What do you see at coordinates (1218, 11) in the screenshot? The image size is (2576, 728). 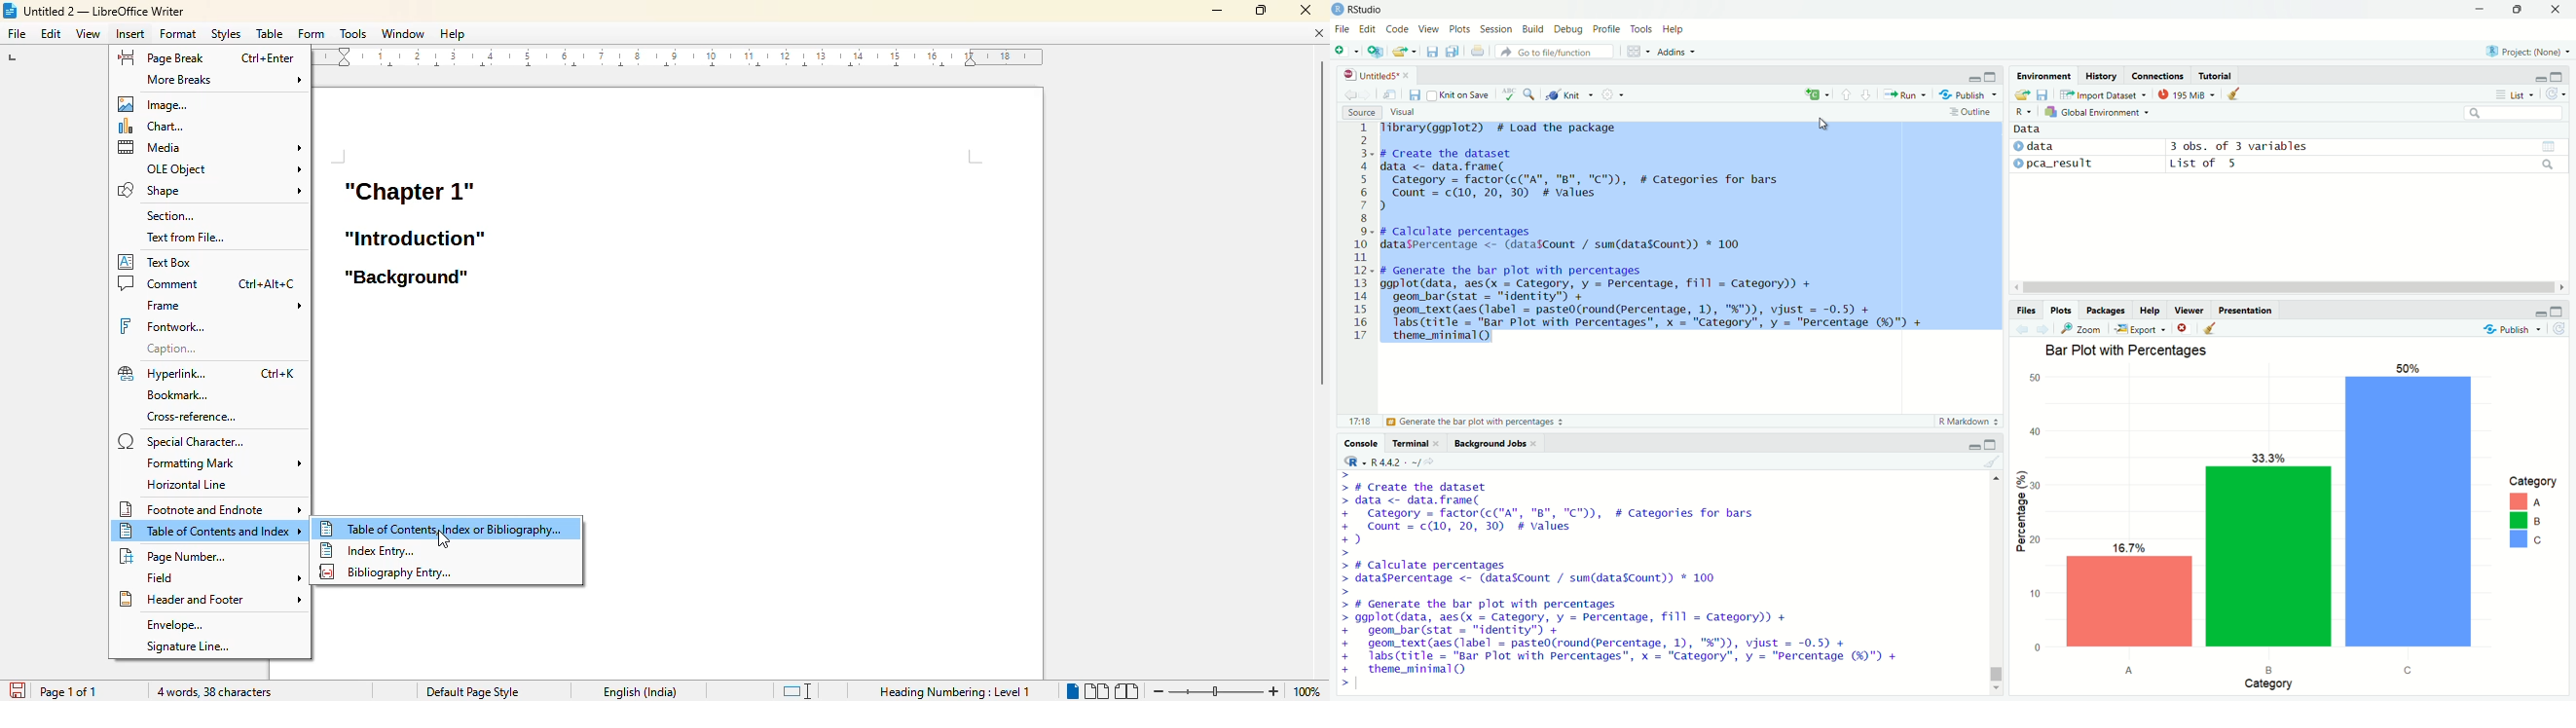 I see `minimize` at bounding box center [1218, 11].